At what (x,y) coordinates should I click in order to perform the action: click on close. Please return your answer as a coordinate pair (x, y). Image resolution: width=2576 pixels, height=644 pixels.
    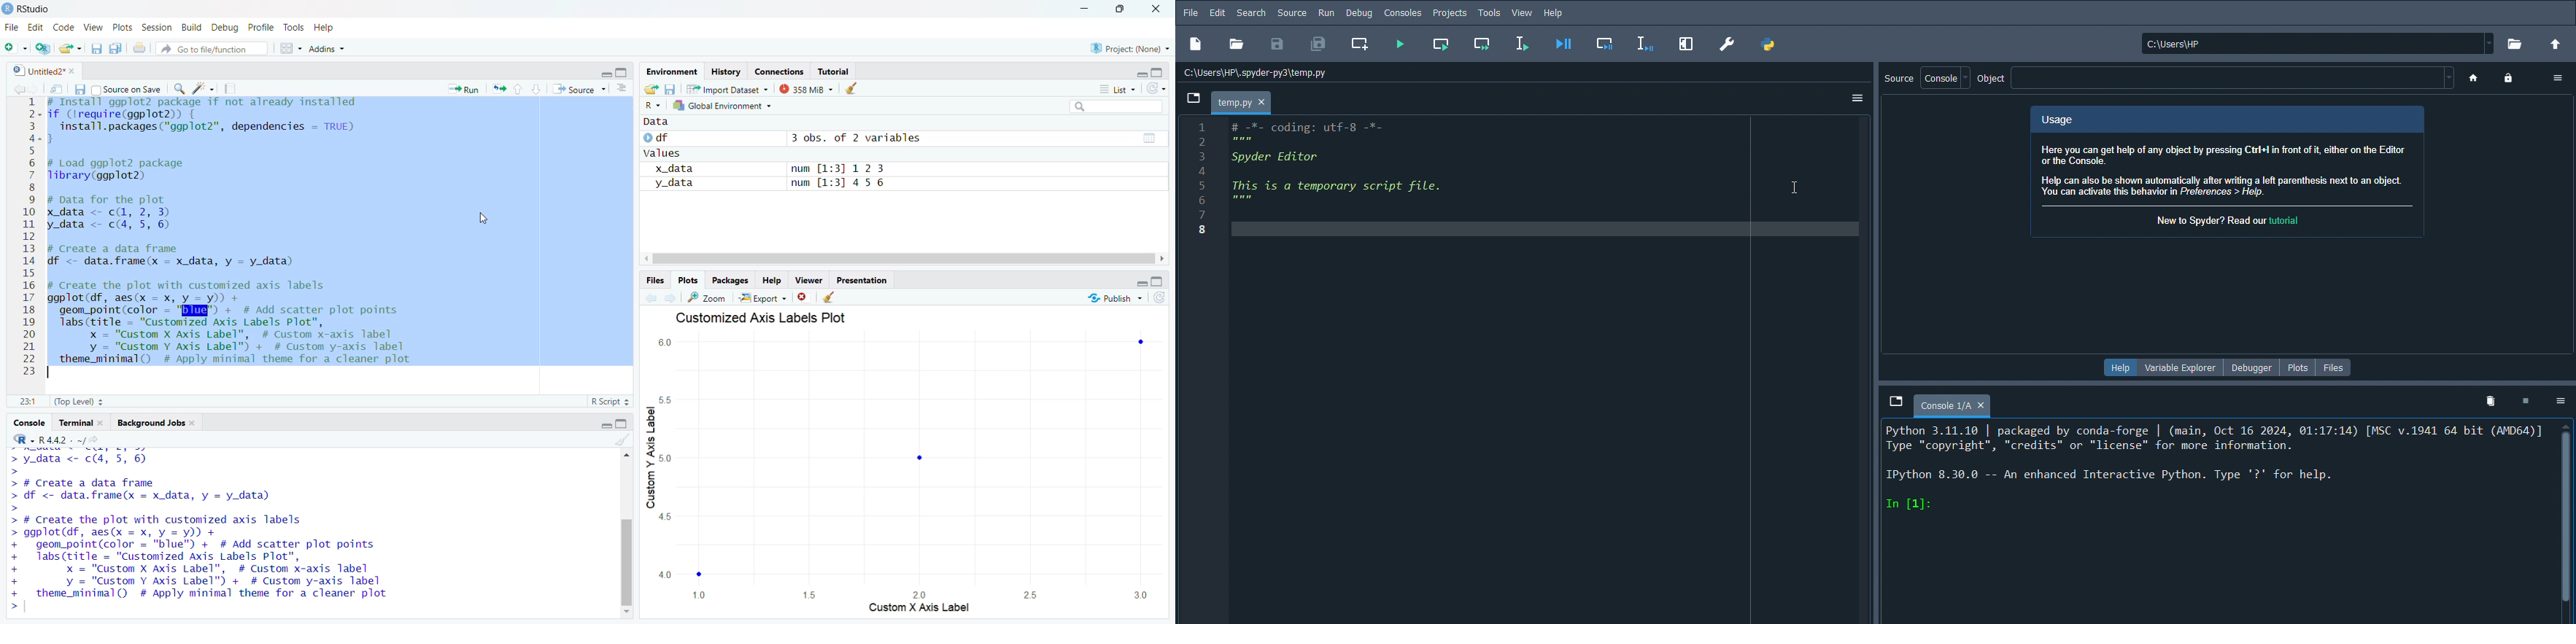
    Looking at the image, I should click on (806, 299).